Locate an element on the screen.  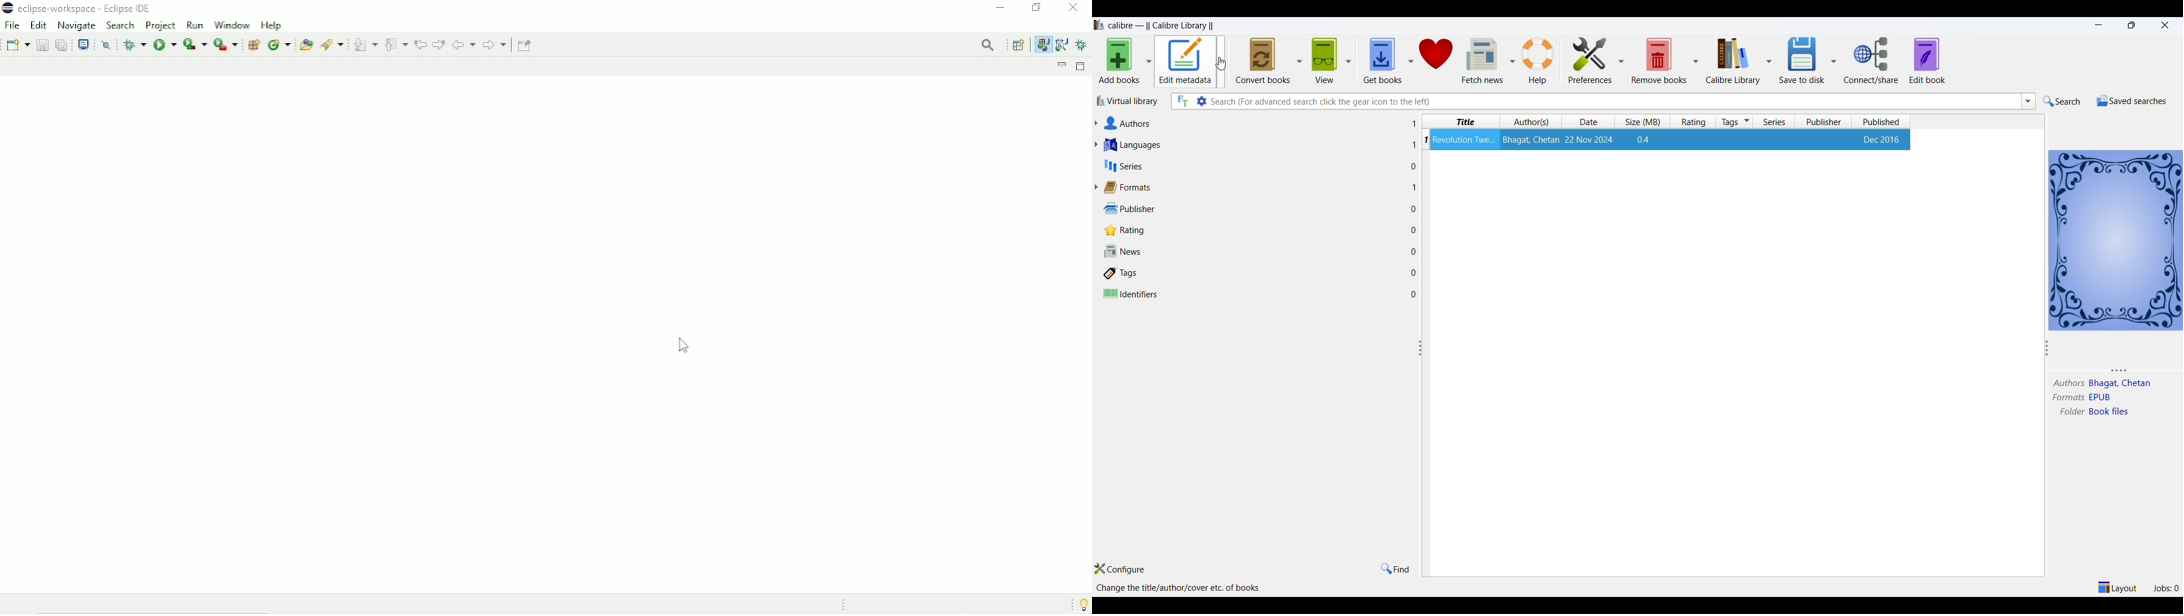
cursor is located at coordinates (1222, 63).